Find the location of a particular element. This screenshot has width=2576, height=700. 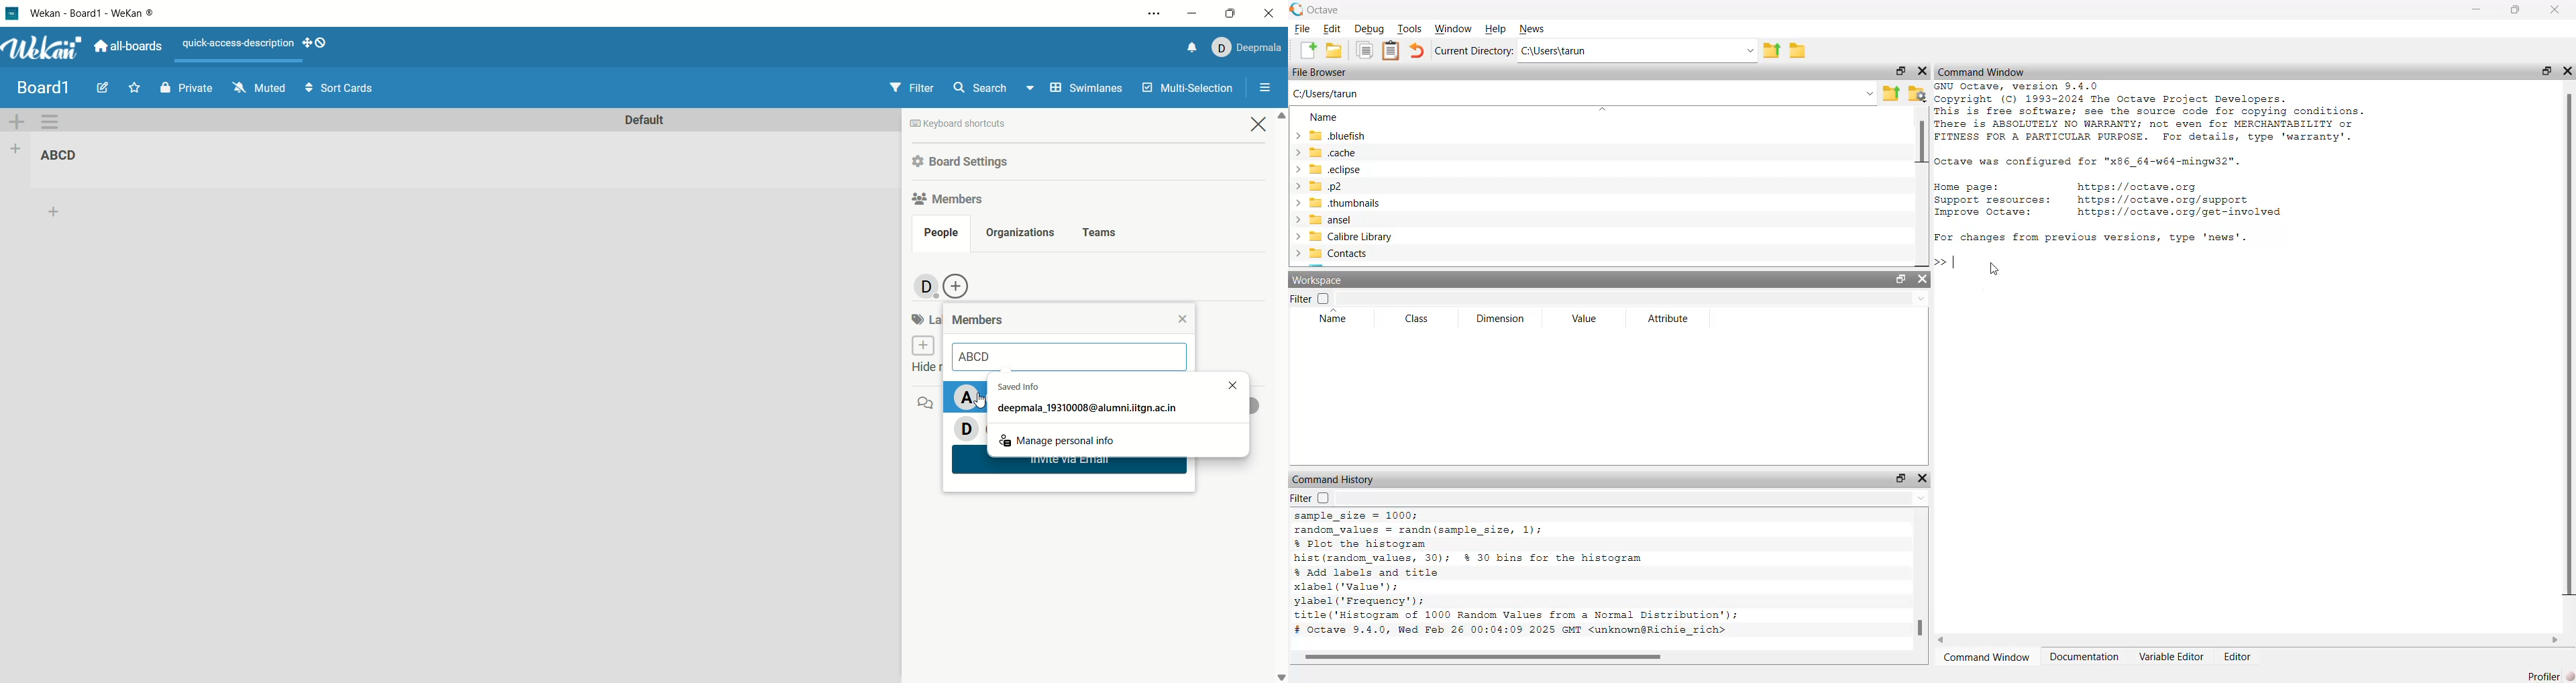

maximize is located at coordinates (1230, 13).